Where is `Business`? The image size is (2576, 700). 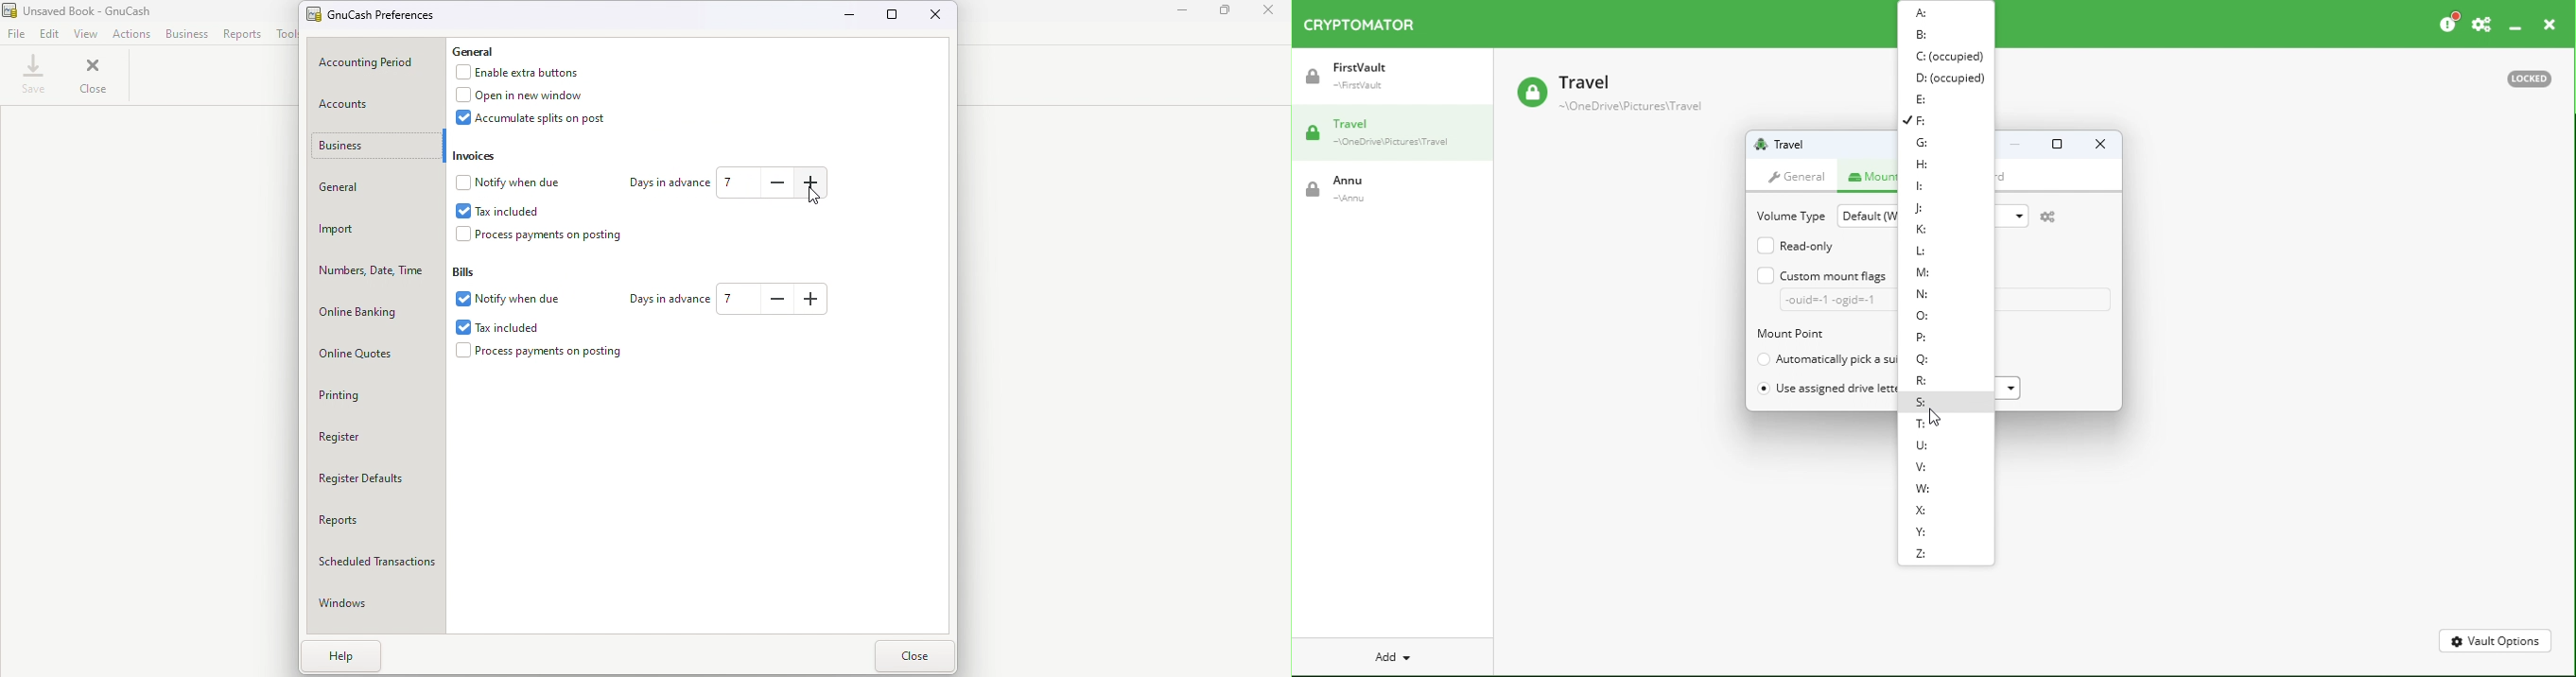 Business is located at coordinates (187, 33).